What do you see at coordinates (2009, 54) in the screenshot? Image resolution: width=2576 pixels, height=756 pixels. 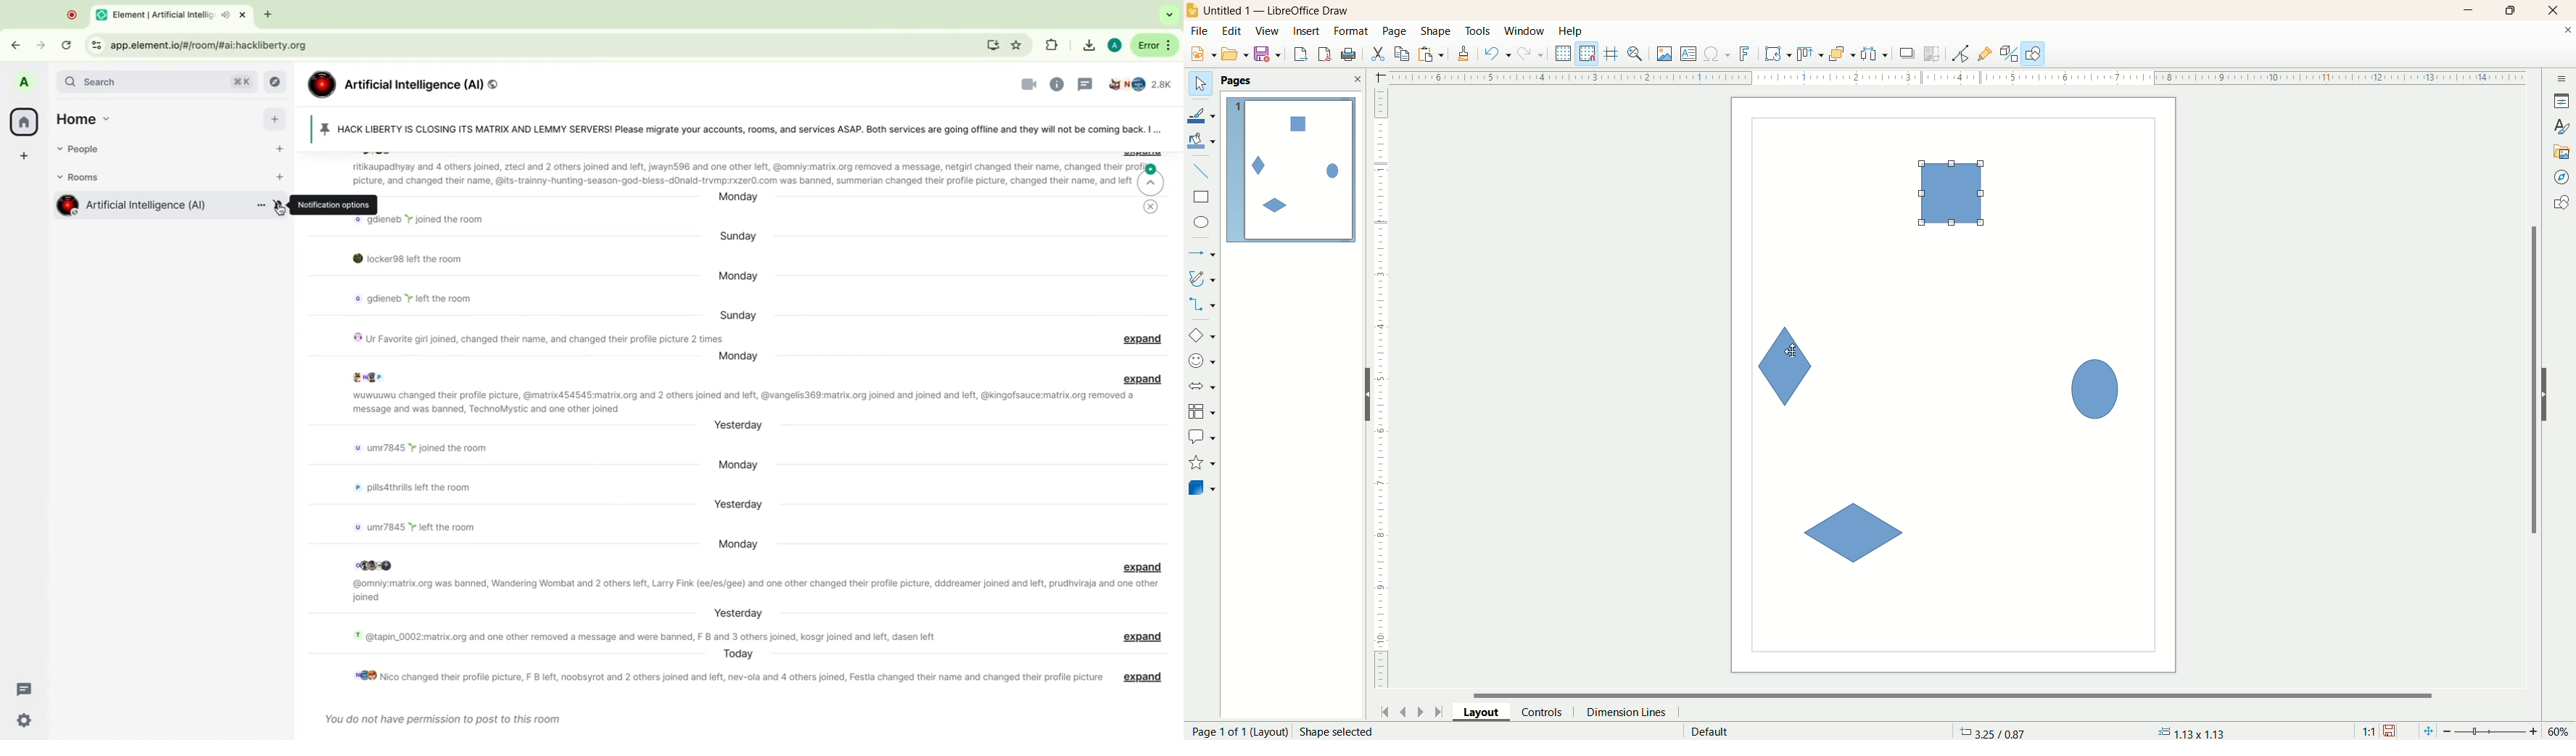 I see `toggle extrusion` at bounding box center [2009, 54].